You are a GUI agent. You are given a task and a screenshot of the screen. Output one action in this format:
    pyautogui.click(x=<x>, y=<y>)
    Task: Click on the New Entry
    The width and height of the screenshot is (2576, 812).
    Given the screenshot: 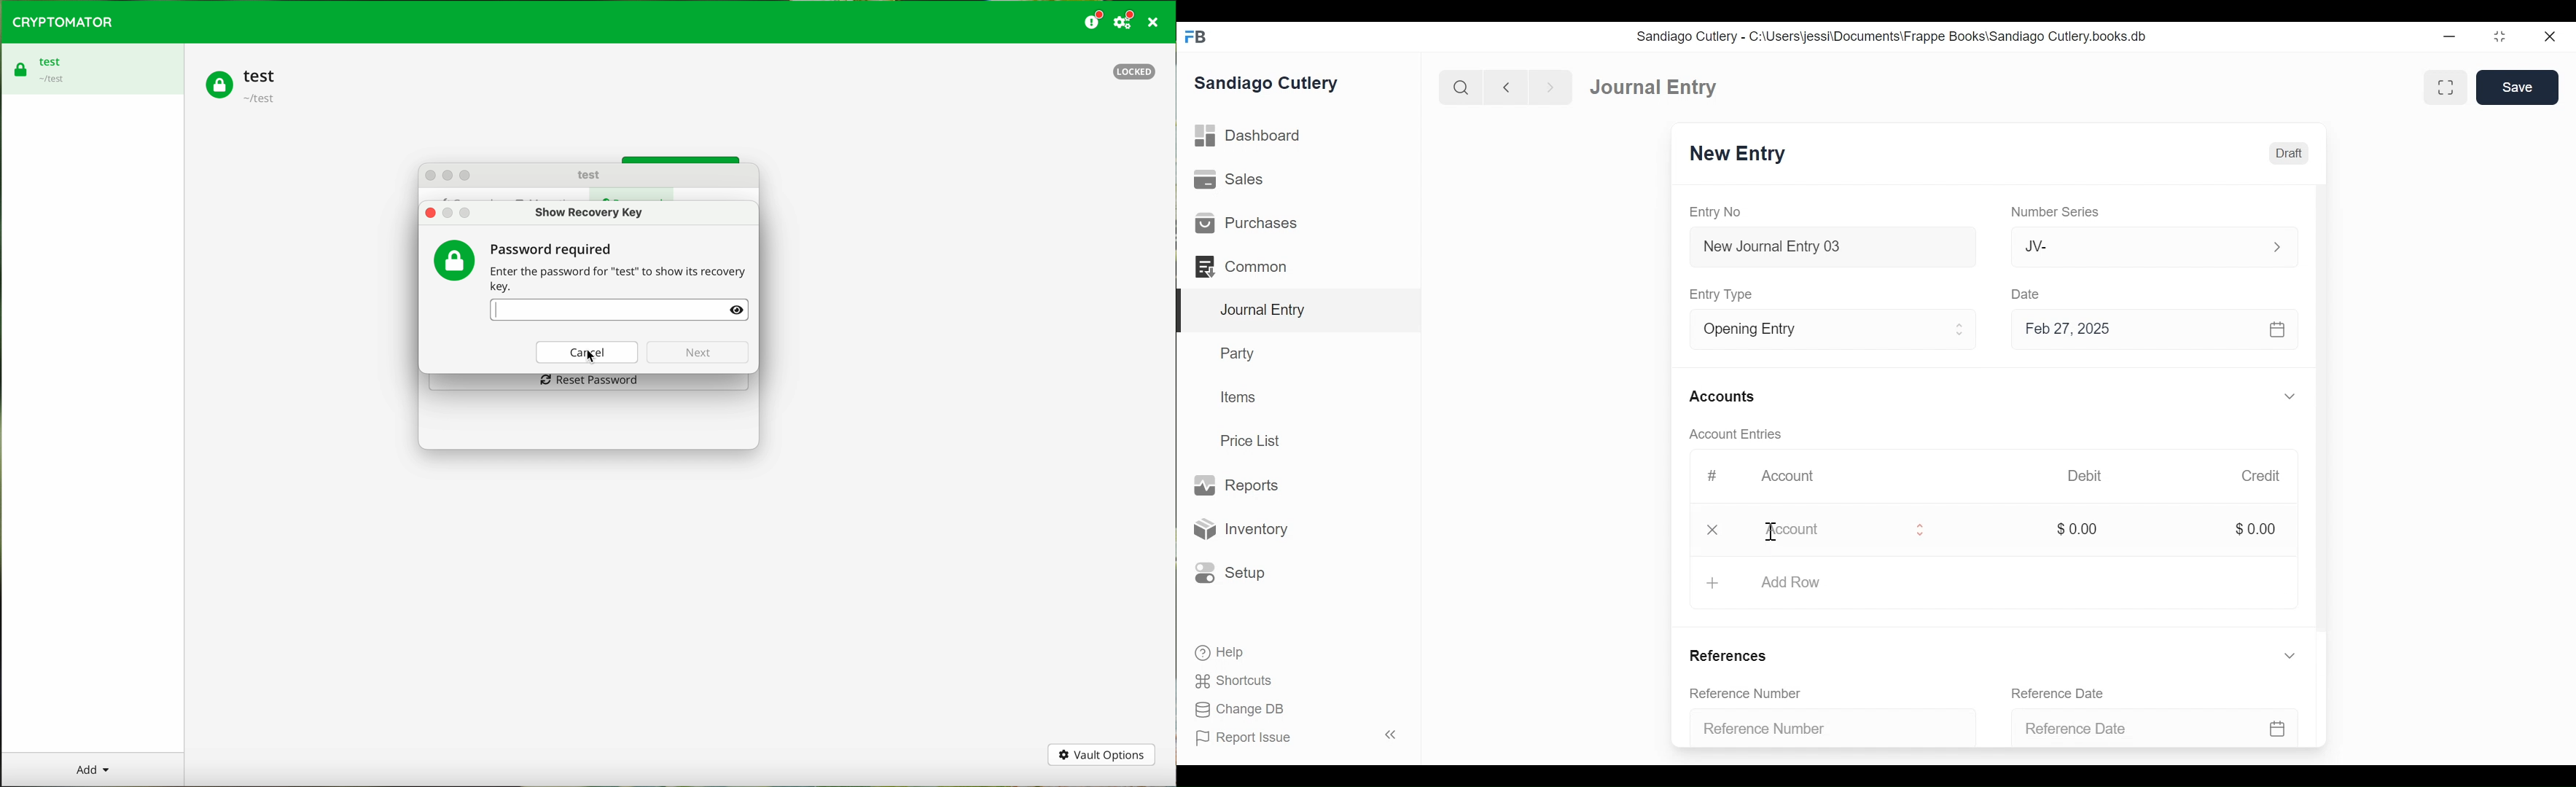 What is the action you would take?
    pyautogui.click(x=1738, y=154)
    